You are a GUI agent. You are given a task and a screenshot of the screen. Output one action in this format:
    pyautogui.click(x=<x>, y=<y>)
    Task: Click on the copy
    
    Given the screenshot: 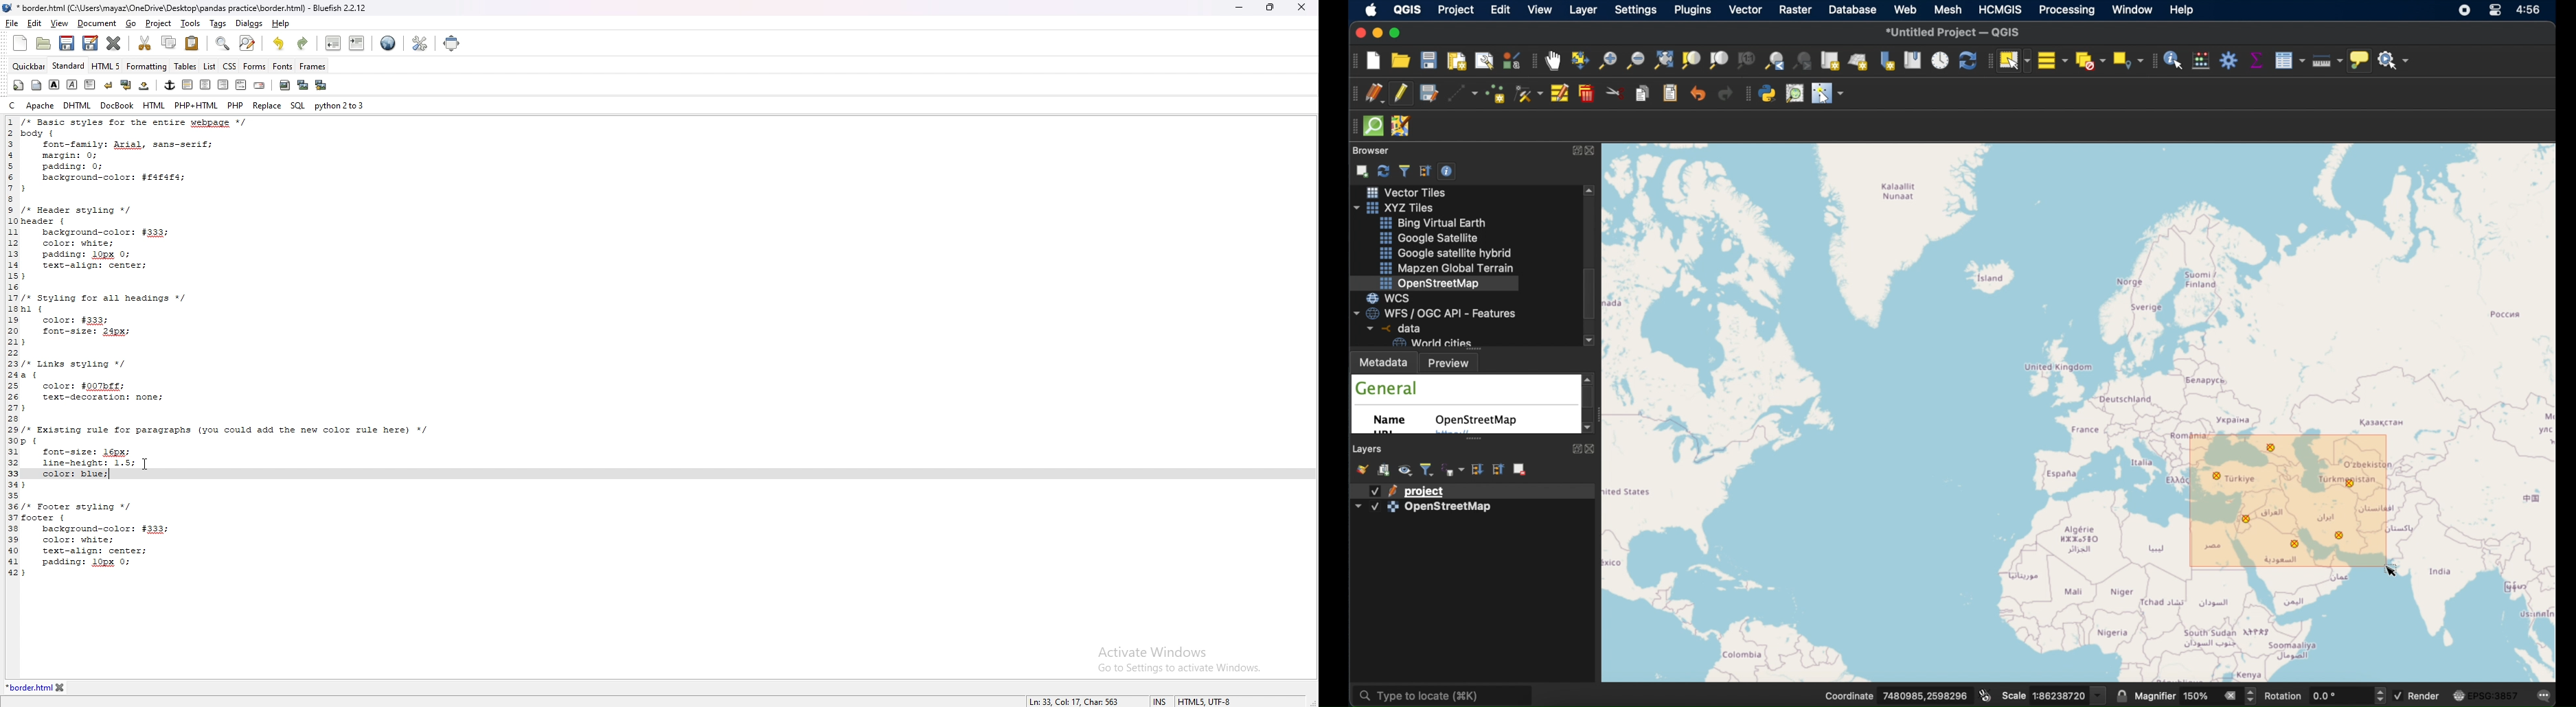 What is the action you would take?
    pyautogui.click(x=168, y=43)
    